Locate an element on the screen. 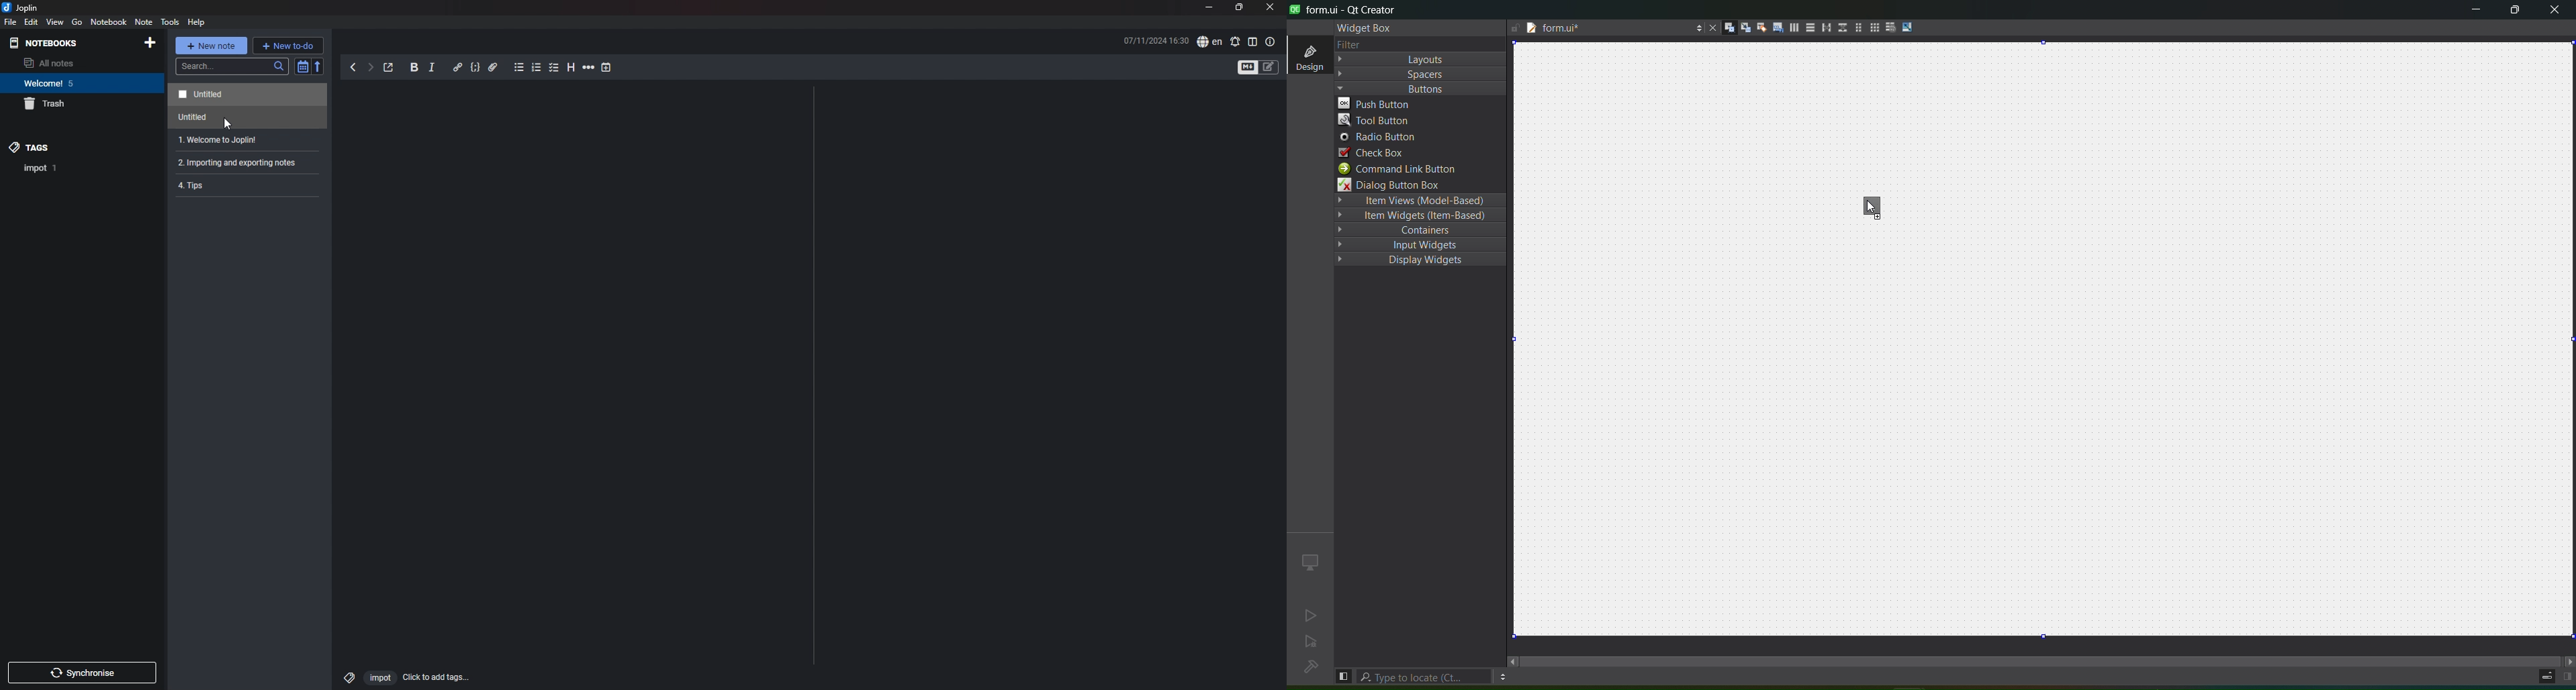 The height and width of the screenshot is (700, 2576). input widgets is located at coordinates (1420, 248).